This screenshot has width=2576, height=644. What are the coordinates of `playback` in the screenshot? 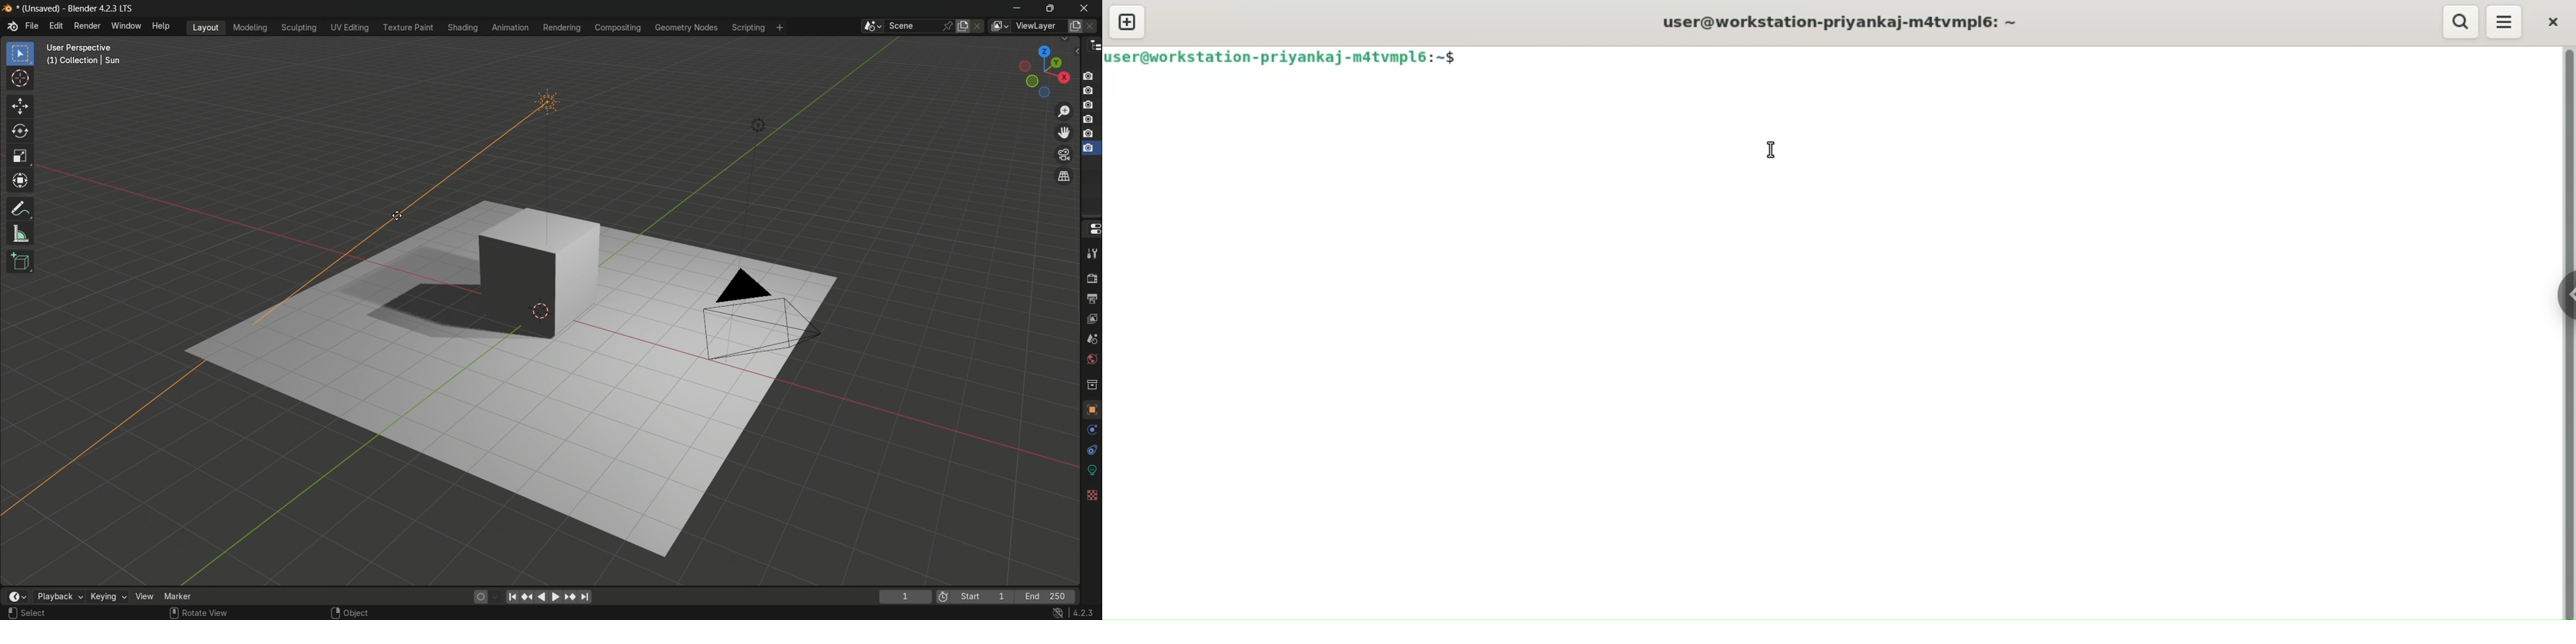 It's located at (57, 596).